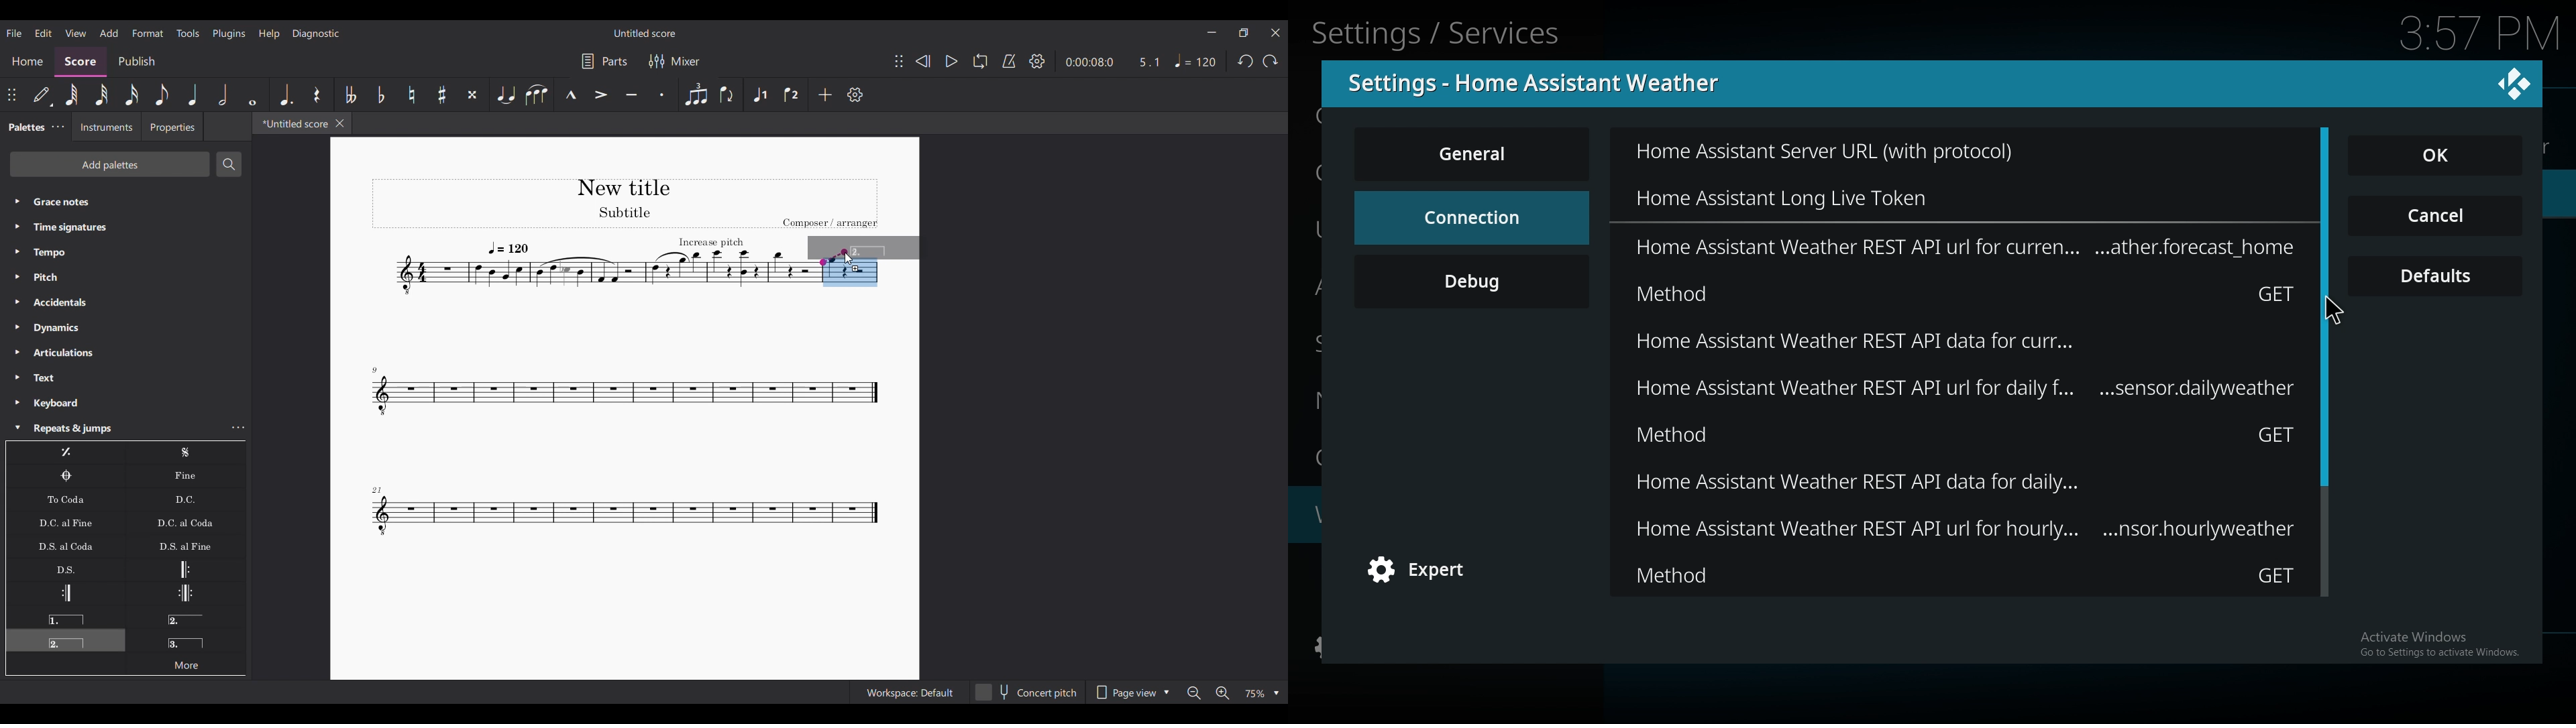 The height and width of the screenshot is (728, 2576). Describe the element at coordinates (2323, 470) in the screenshot. I see `scroll bar` at that location.